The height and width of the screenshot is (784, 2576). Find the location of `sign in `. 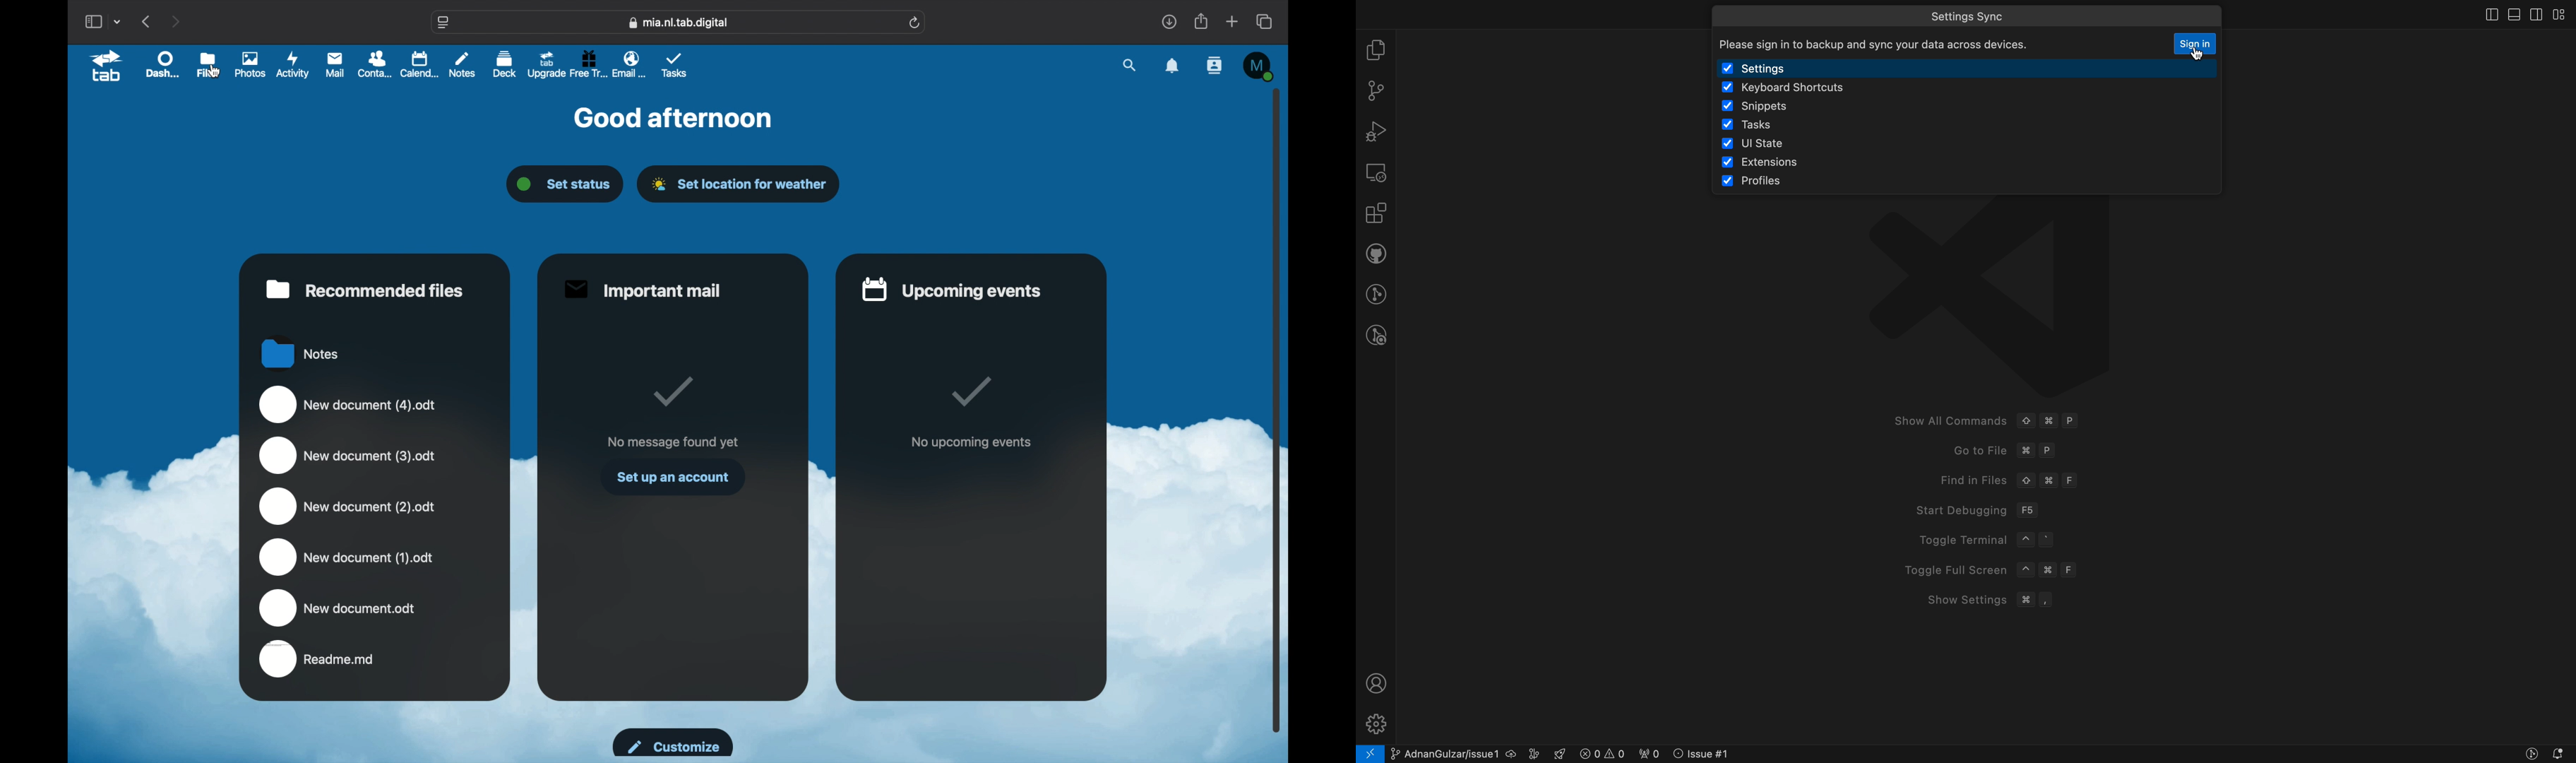

sign in  is located at coordinates (2196, 45).